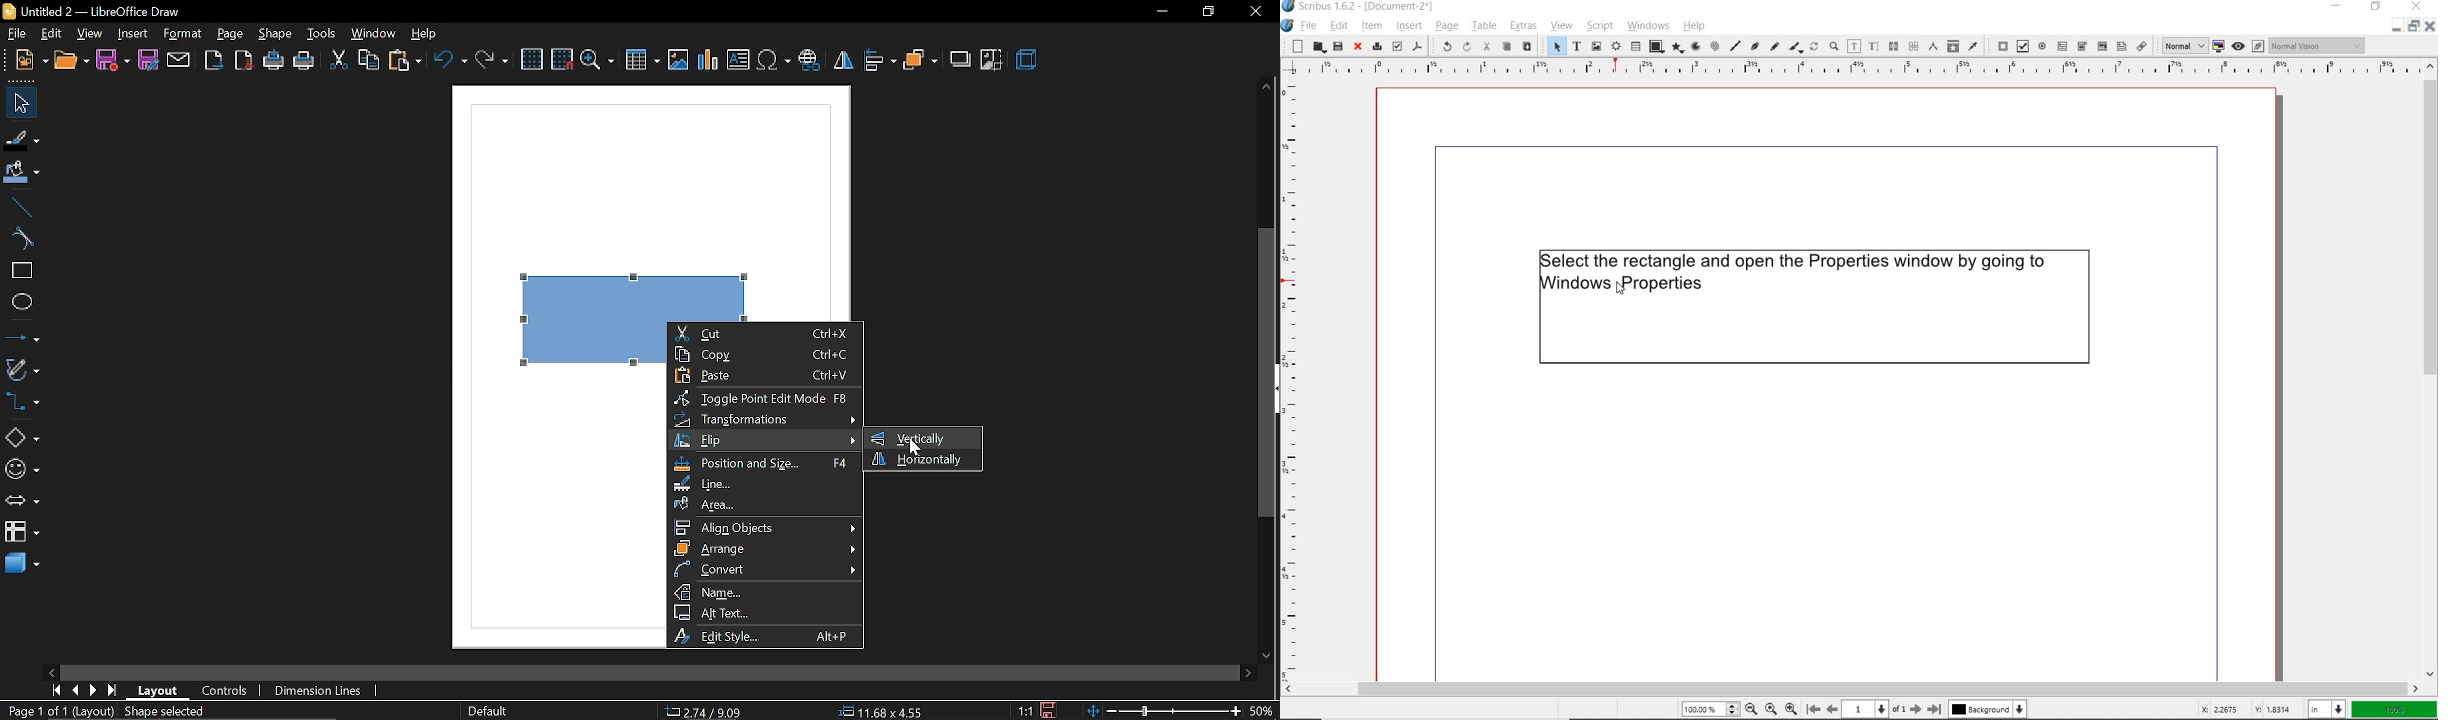 Image resolution: width=2464 pixels, height=728 pixels. I want to click on area, so click(764, 505).